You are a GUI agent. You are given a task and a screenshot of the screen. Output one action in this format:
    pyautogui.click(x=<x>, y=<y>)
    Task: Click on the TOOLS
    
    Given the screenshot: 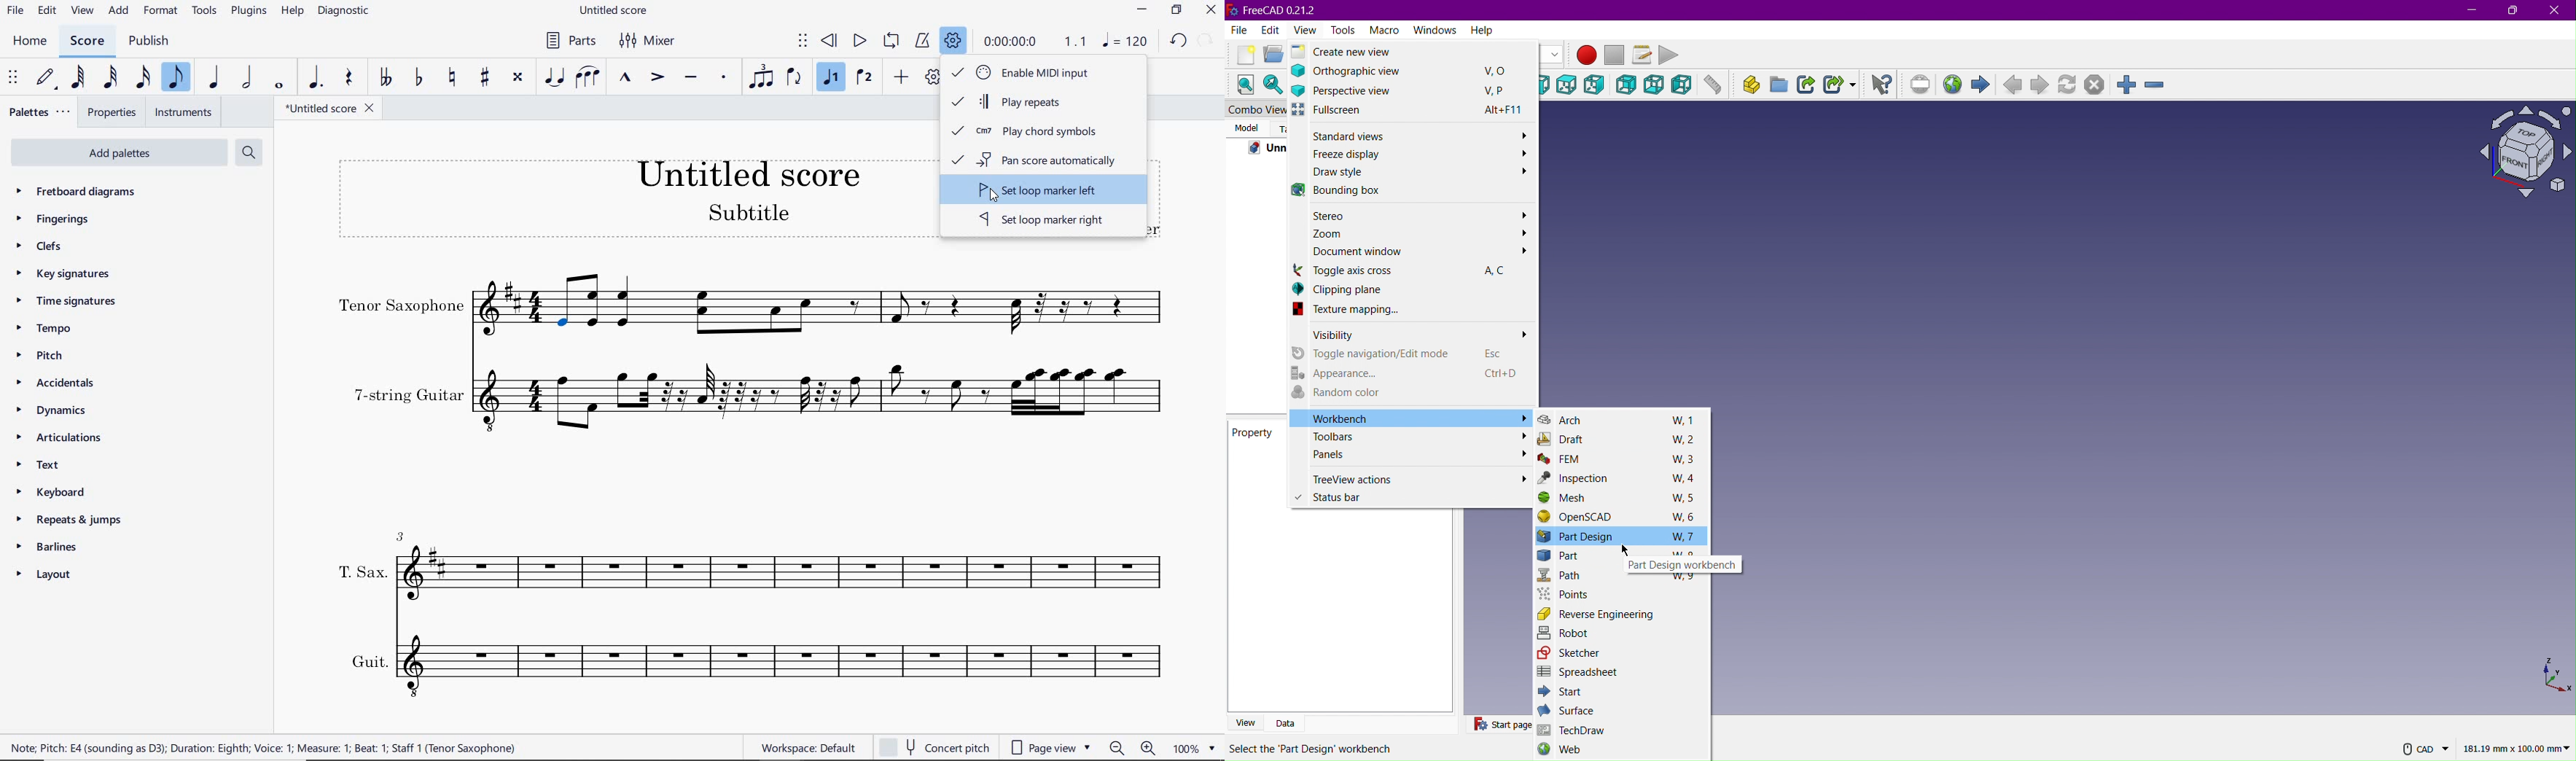 What is the action you would take?
    pyautogui.click(x=206, y=12)
    